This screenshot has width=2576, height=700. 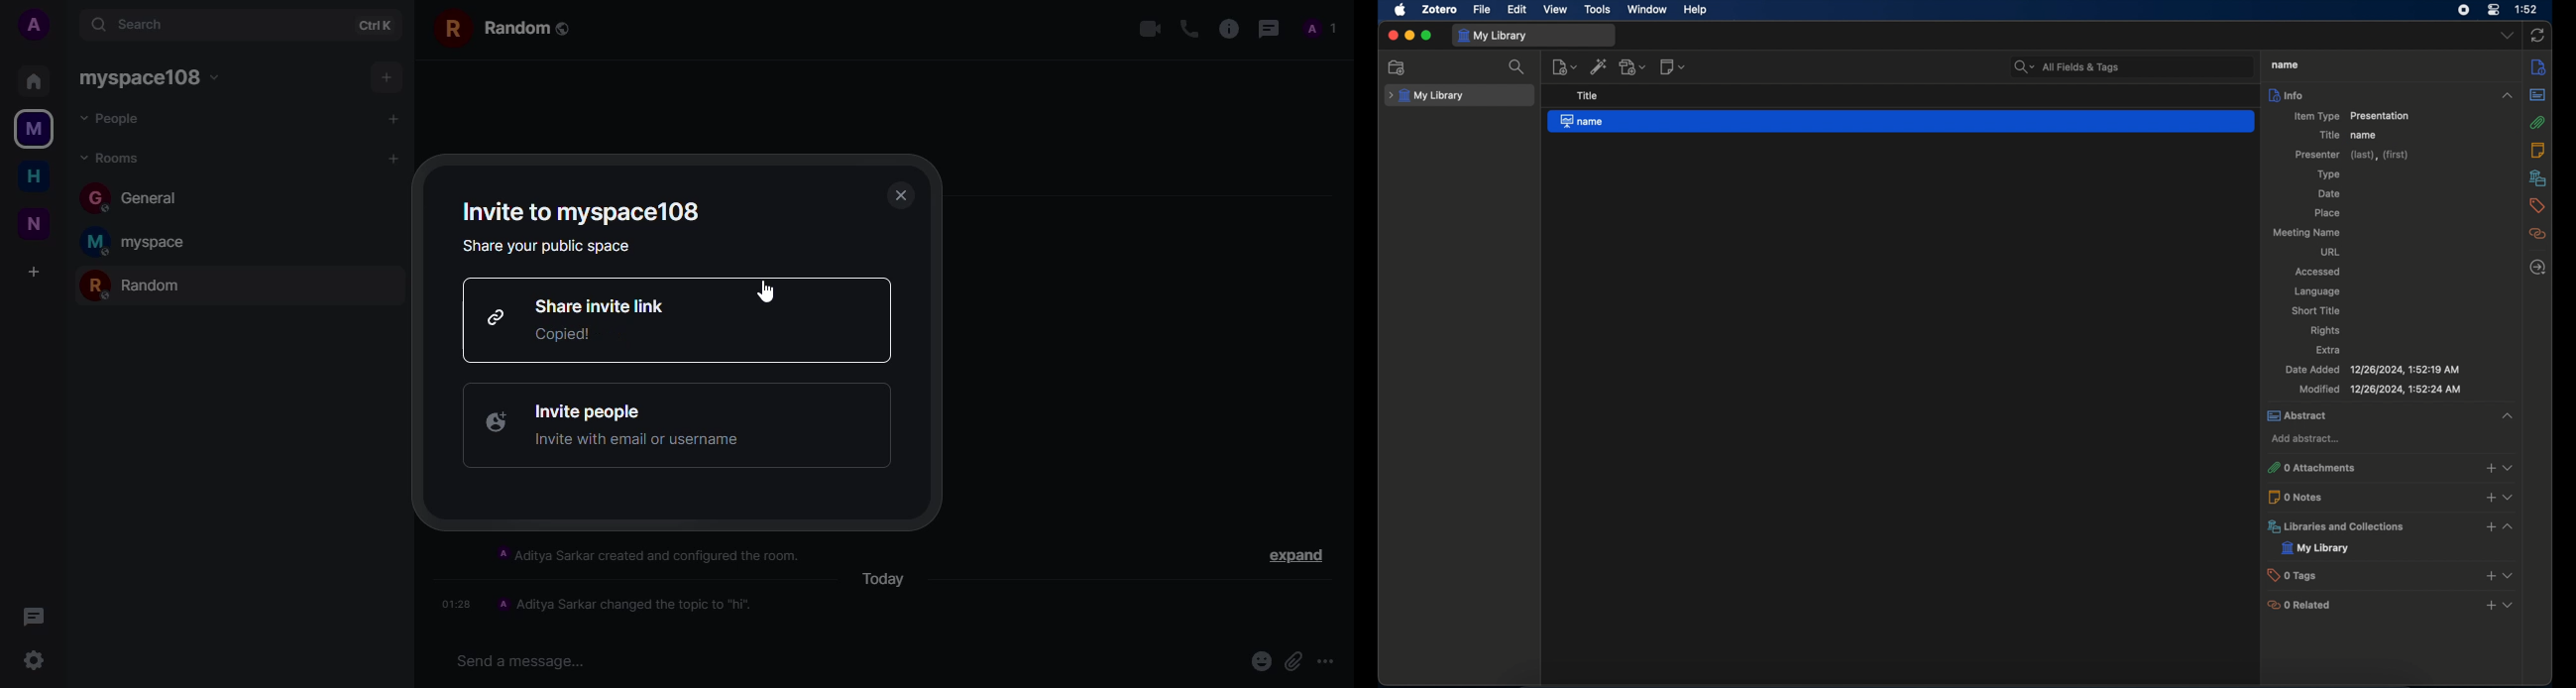 I want to click on setting, so click(x=34, y=658).